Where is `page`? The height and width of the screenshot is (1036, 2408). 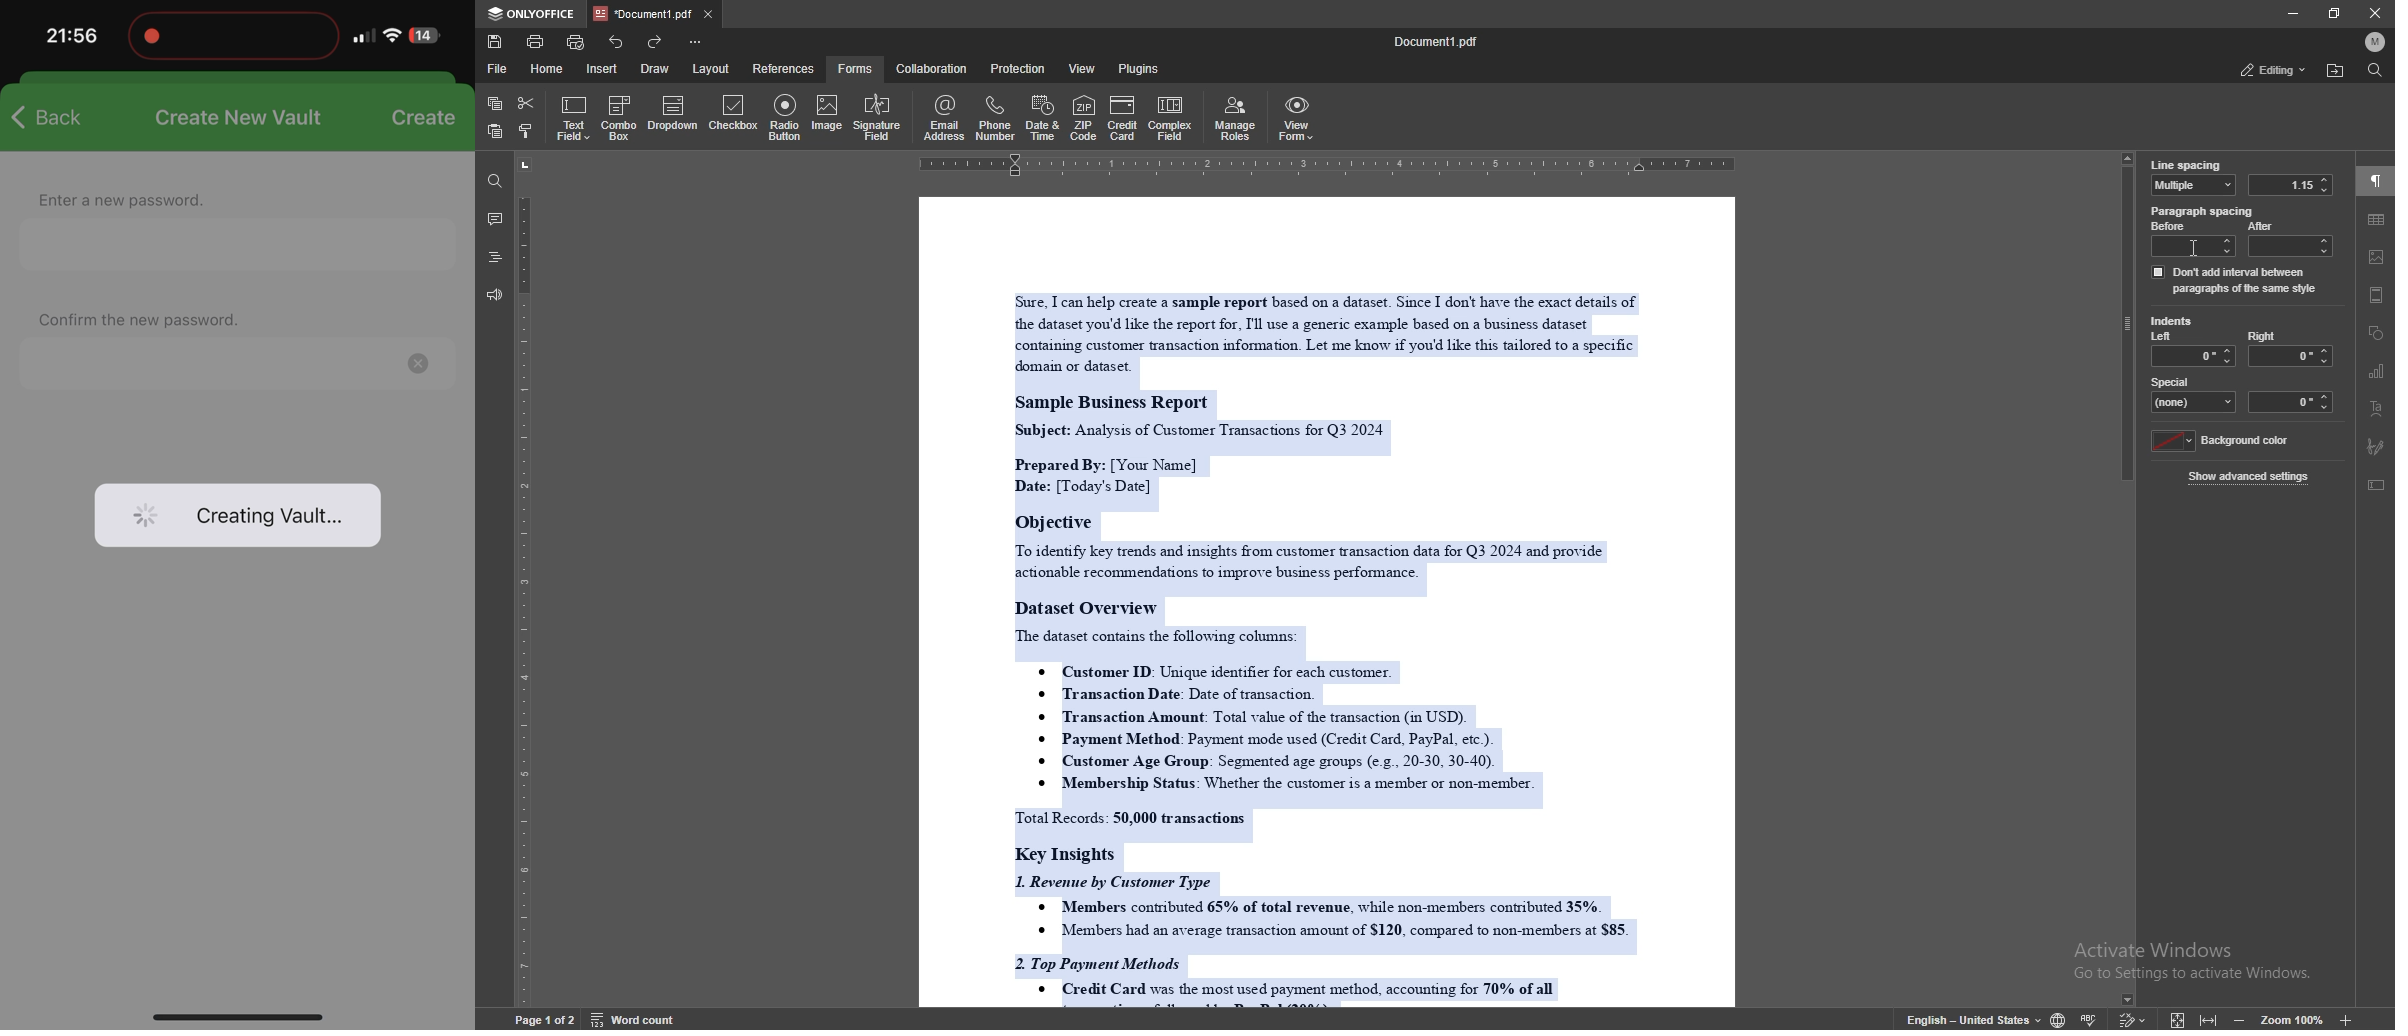 page is located at coordinates (545, 1018).